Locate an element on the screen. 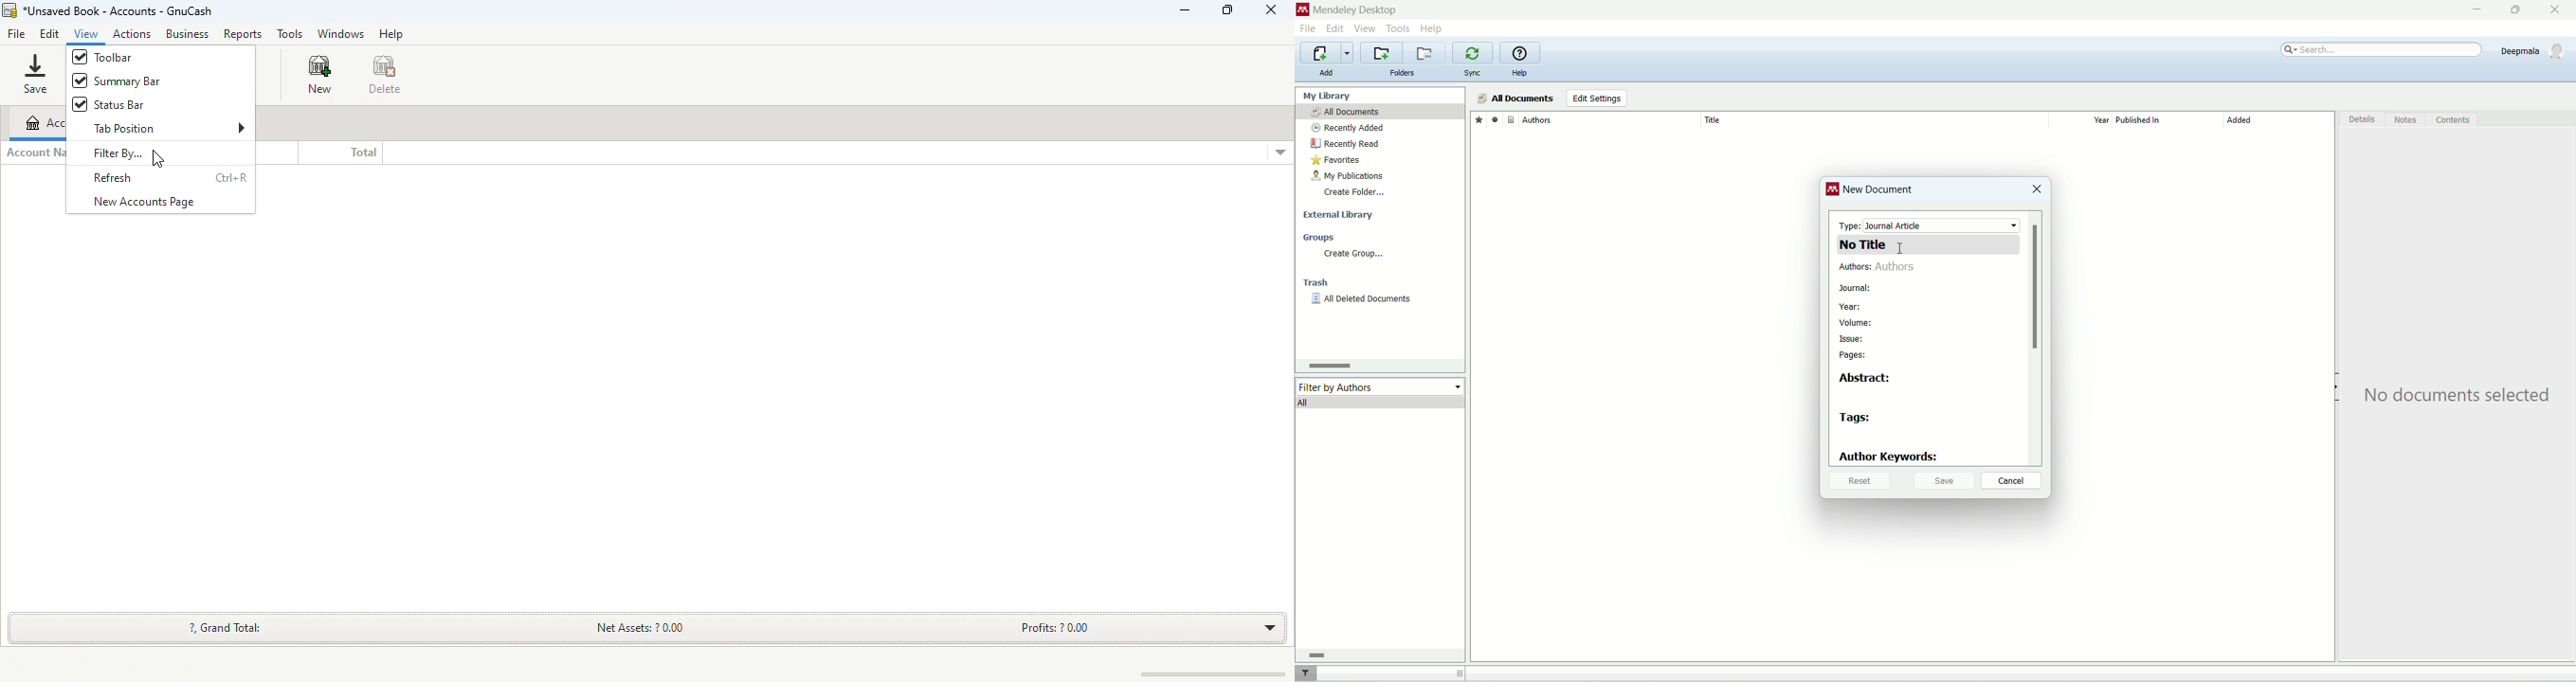 The height and width of the screenshot is (700, 2576). author is located at coordinates (1611, 120).